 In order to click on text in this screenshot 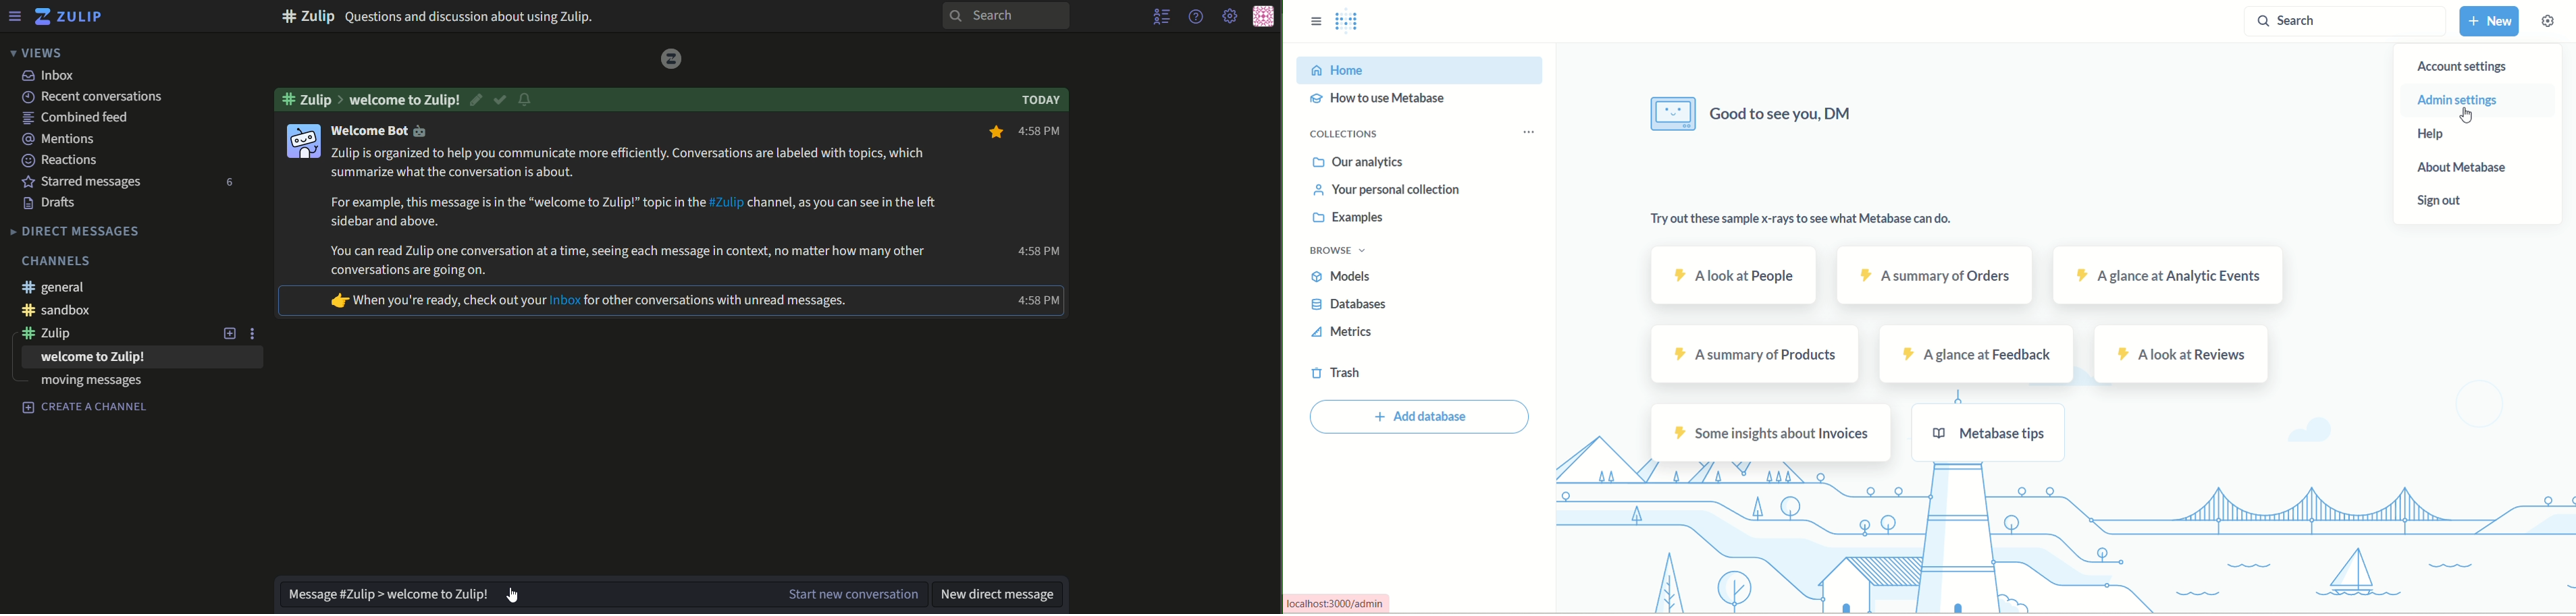, I will do `click(84, 182)`.